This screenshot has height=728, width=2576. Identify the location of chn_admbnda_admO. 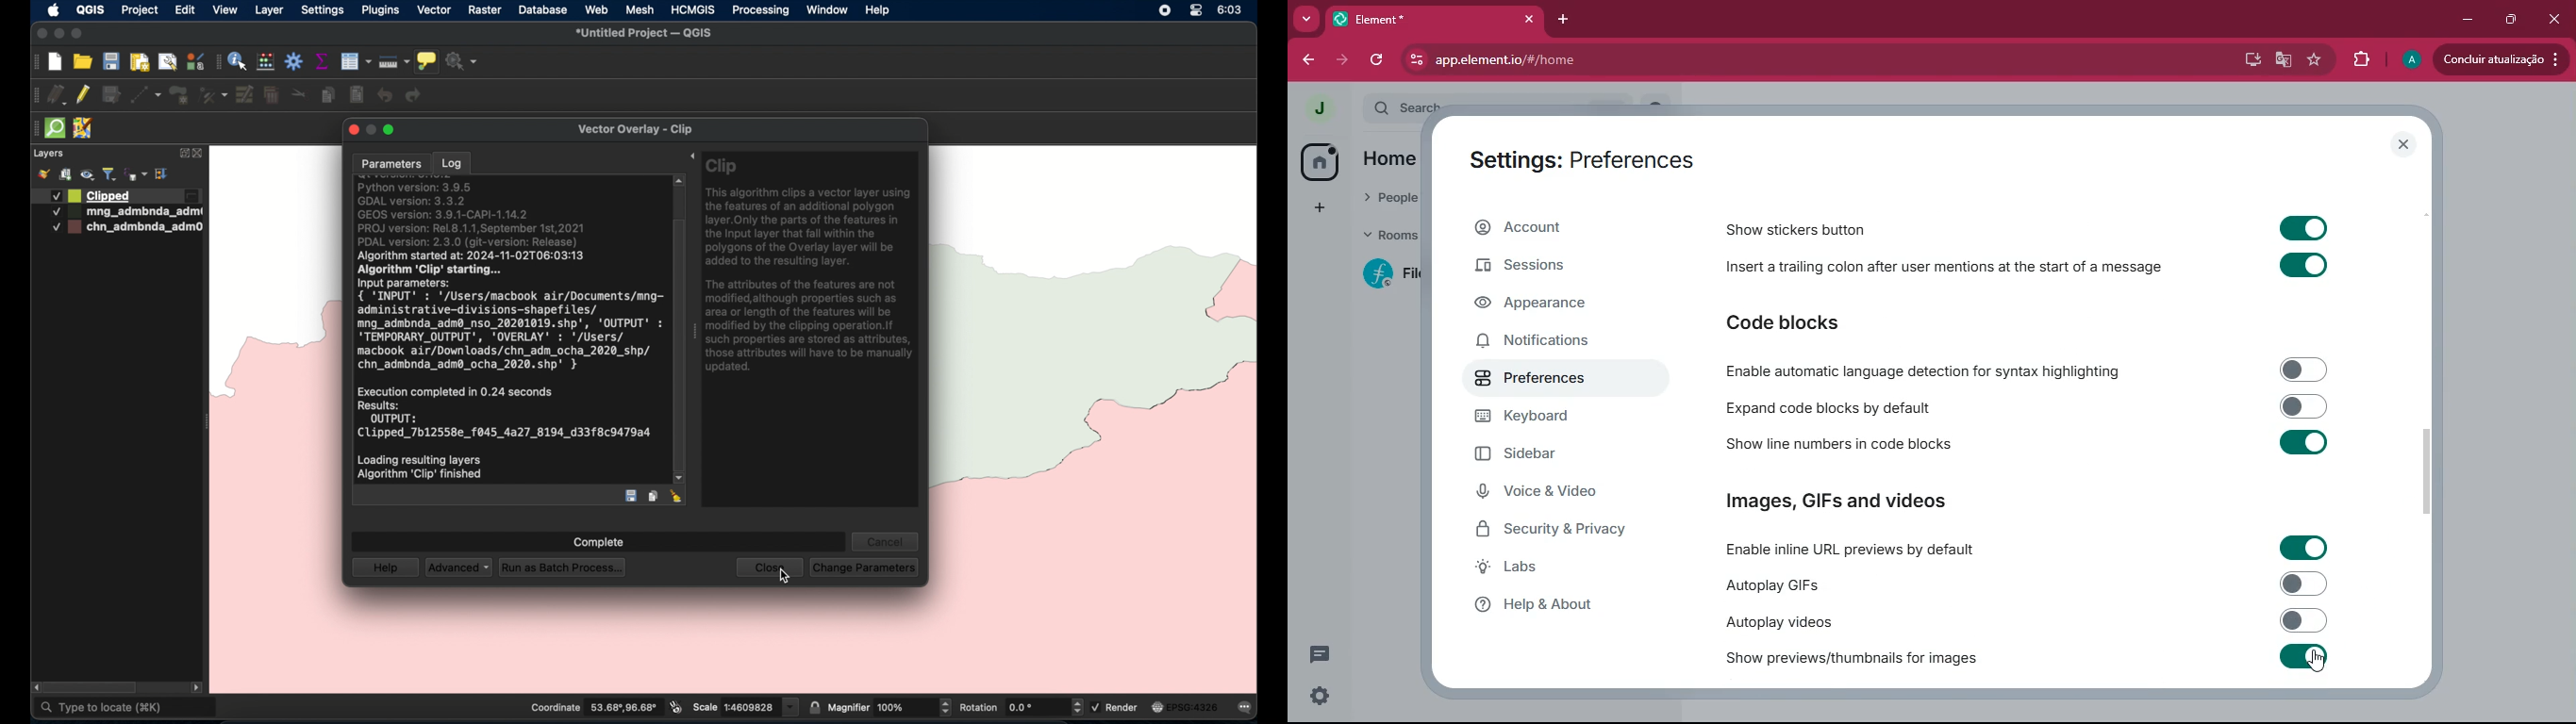
(126, 227).